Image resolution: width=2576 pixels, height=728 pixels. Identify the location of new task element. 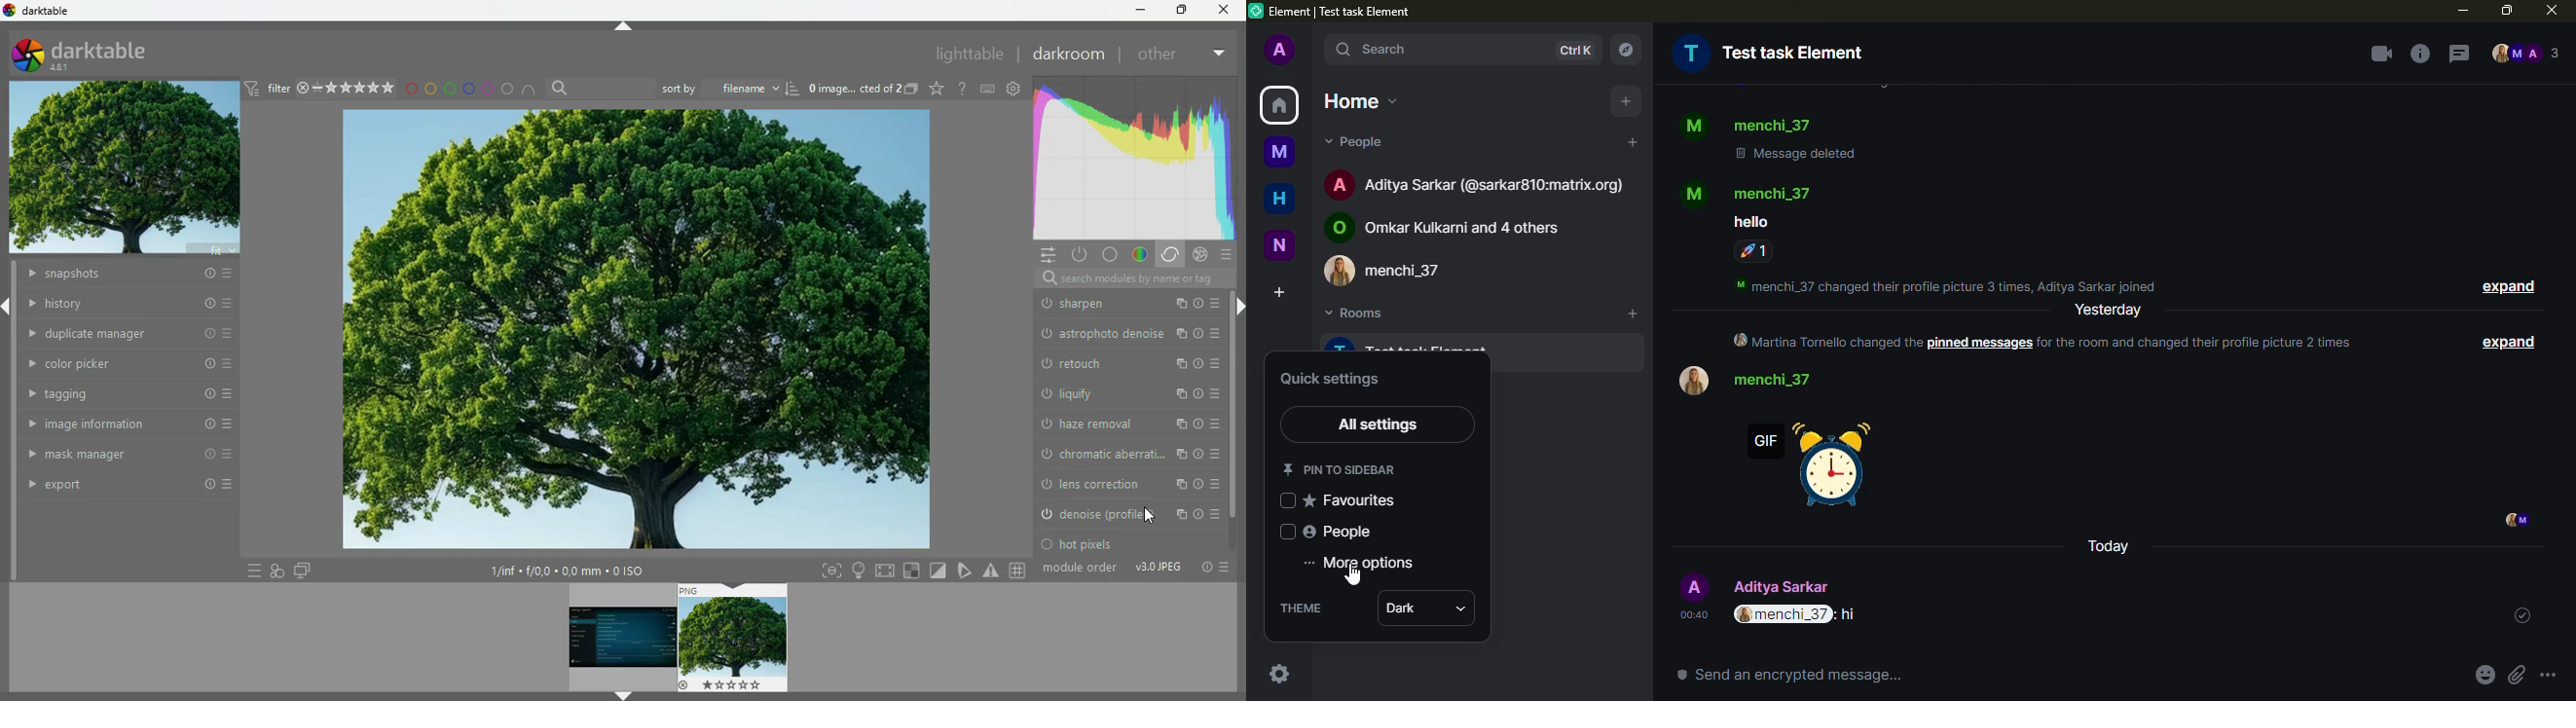
(1774, 53).